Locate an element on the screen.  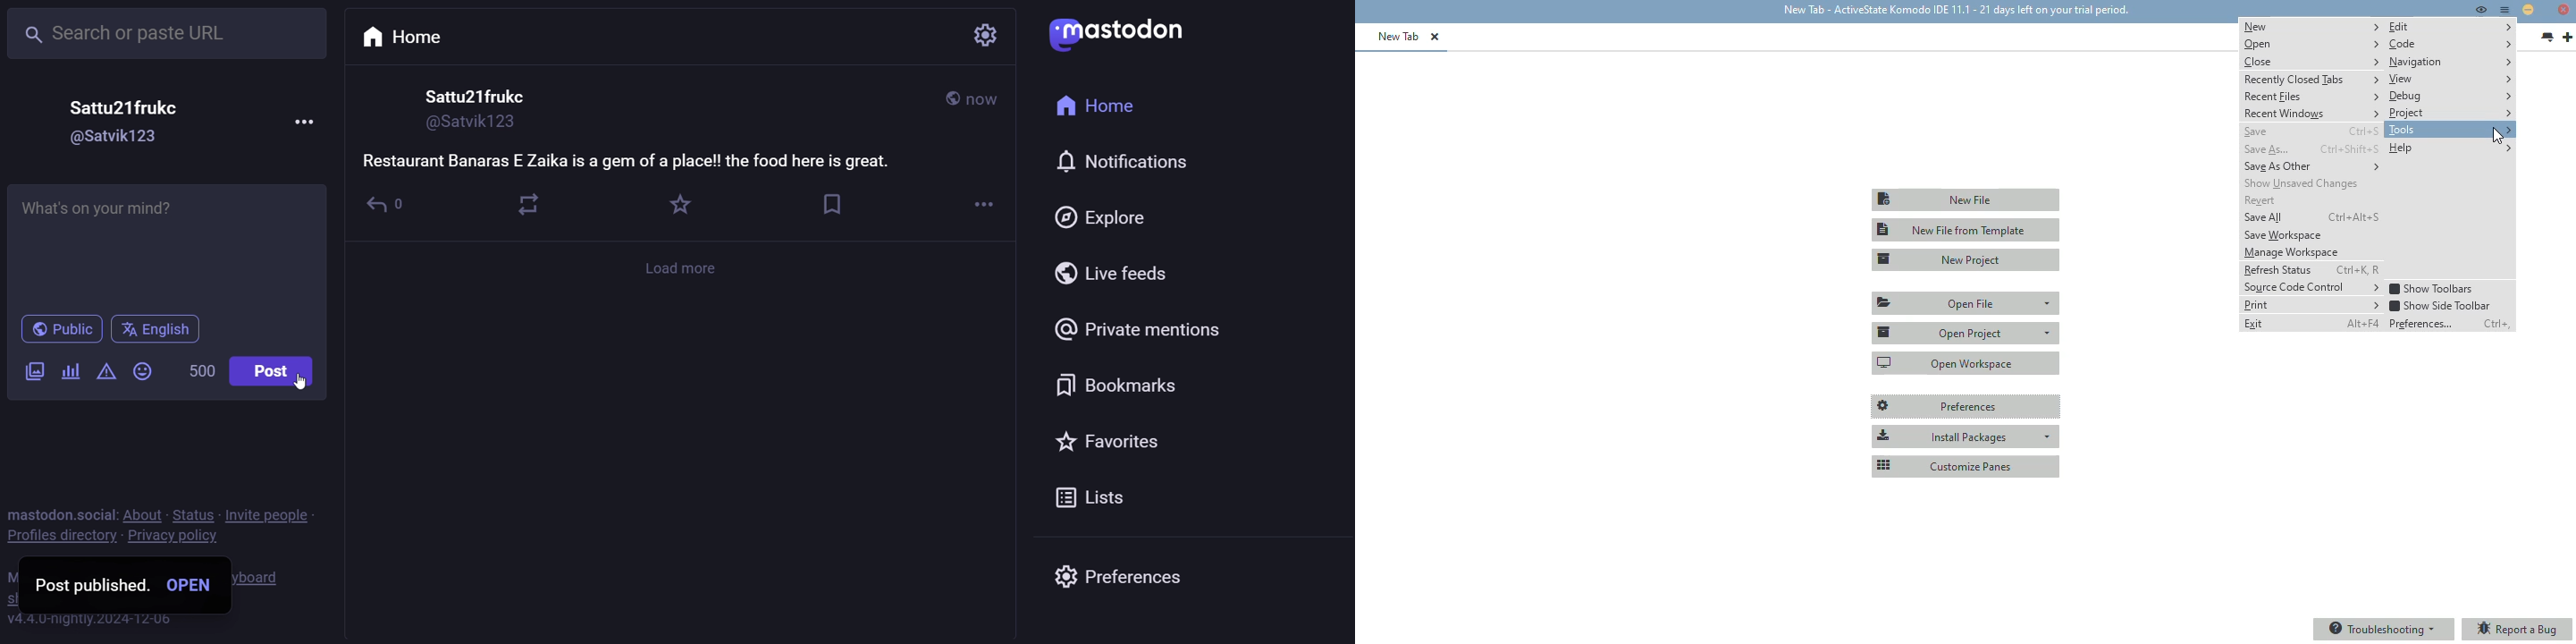
open is located at coordinates (2311, 44).